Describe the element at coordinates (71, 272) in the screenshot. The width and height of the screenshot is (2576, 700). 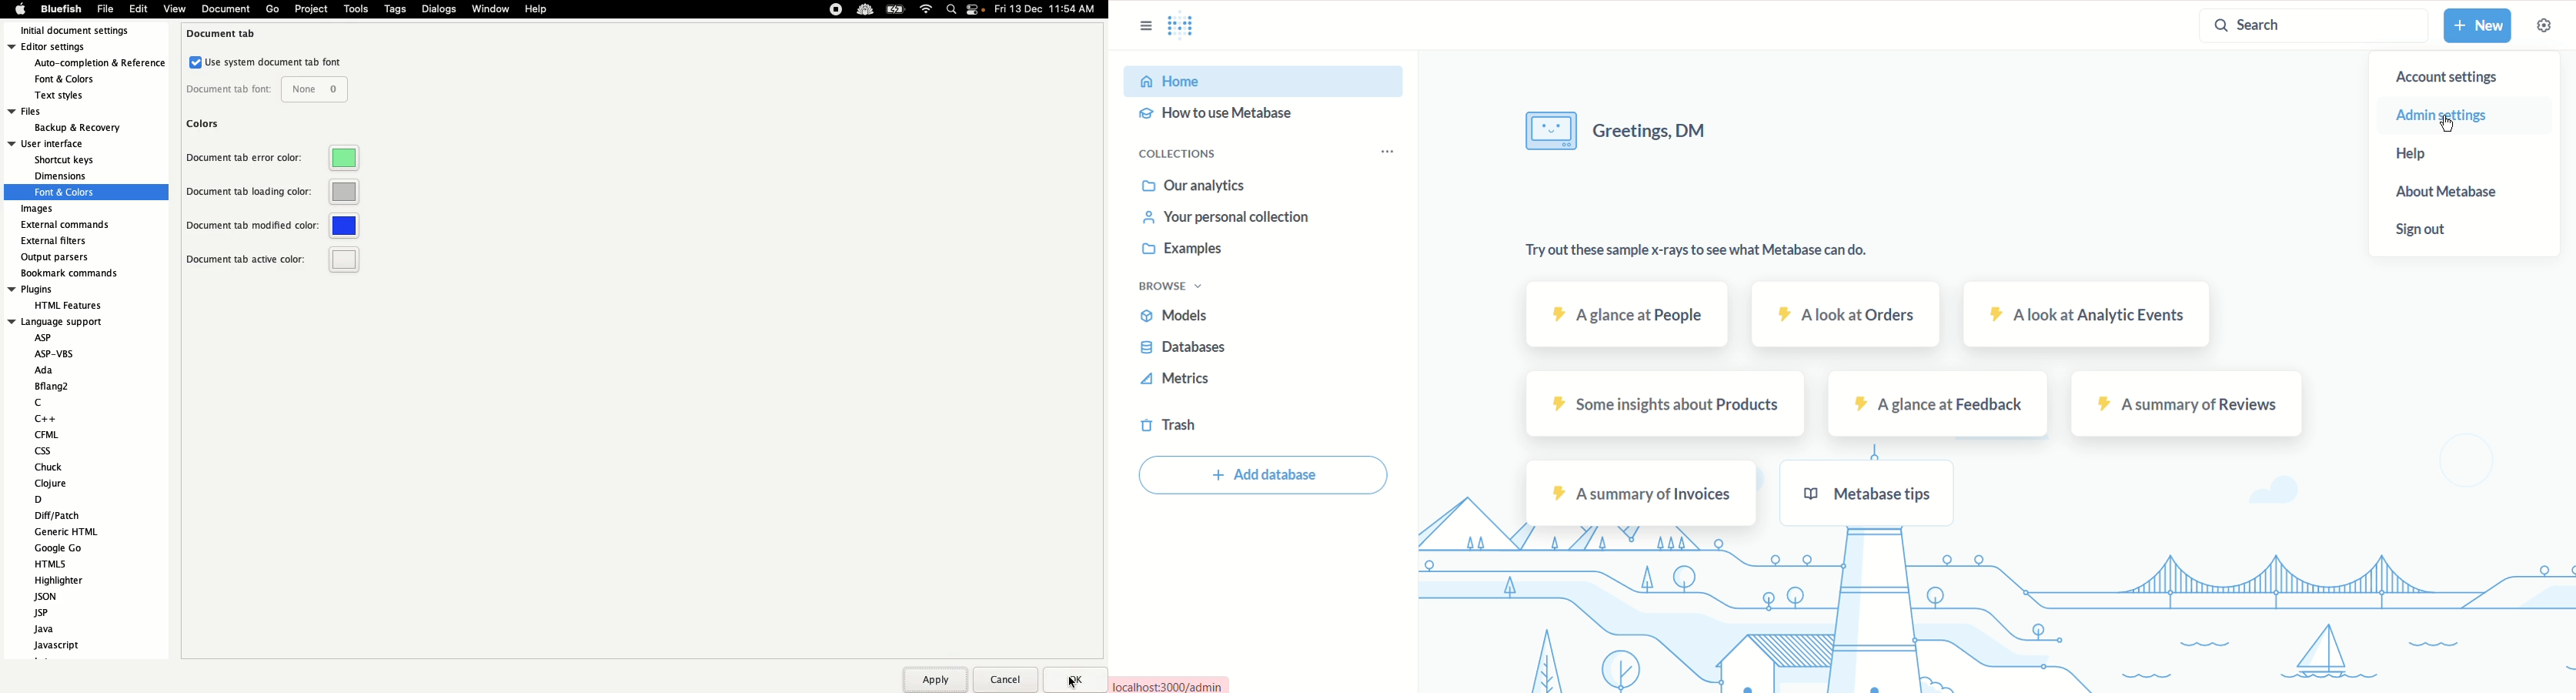
I see `Bookmark recommends` at that location.